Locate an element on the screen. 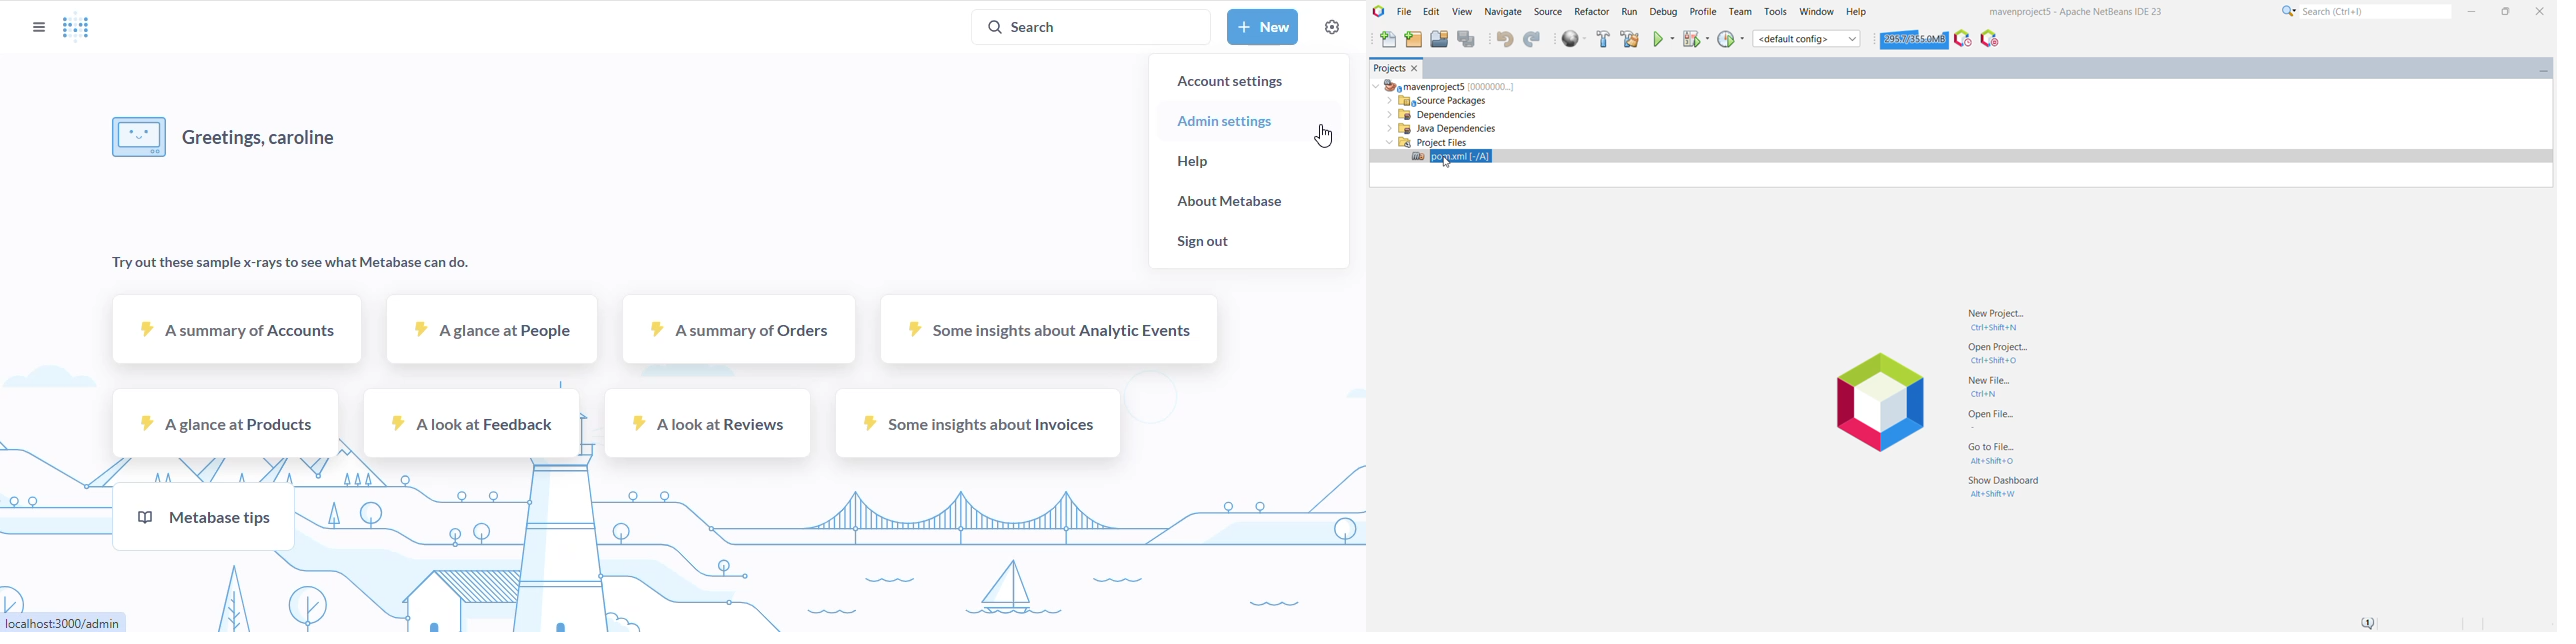  Edit is located at coordinates (1433, 12).